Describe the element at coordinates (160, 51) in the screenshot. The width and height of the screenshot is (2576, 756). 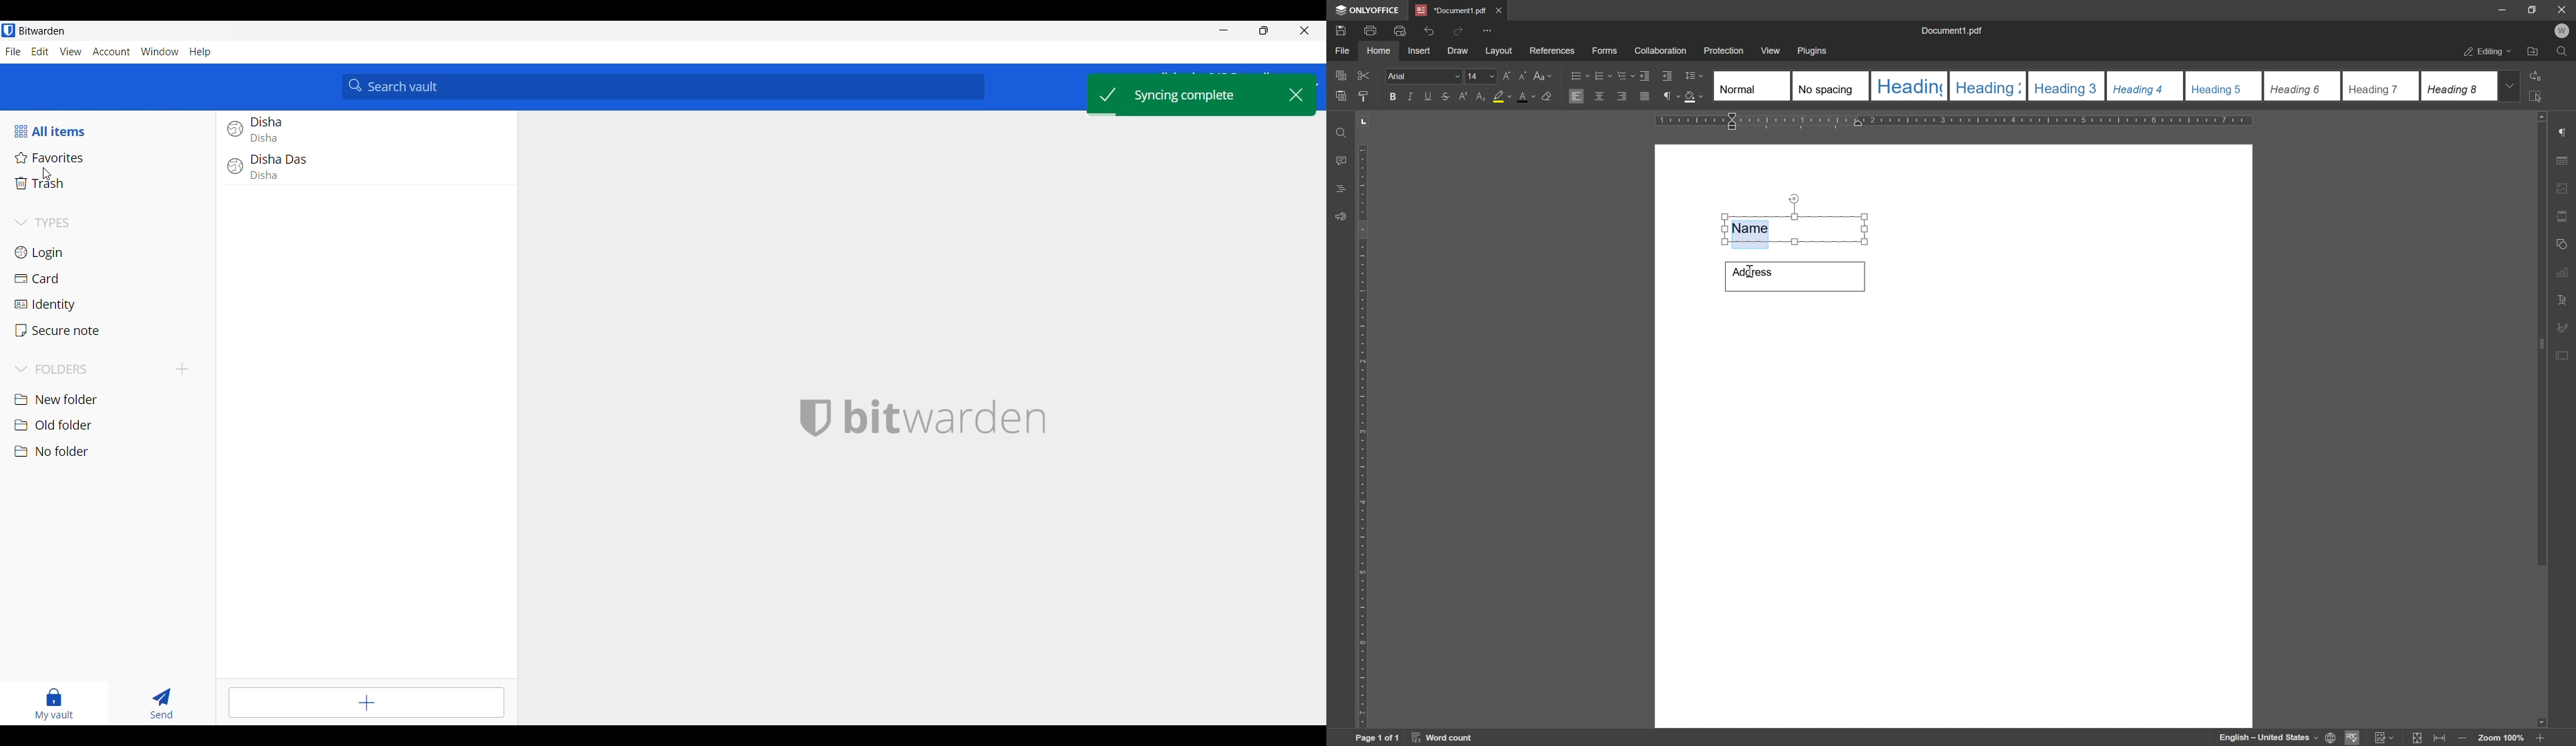
I see `Window menu` at that location.